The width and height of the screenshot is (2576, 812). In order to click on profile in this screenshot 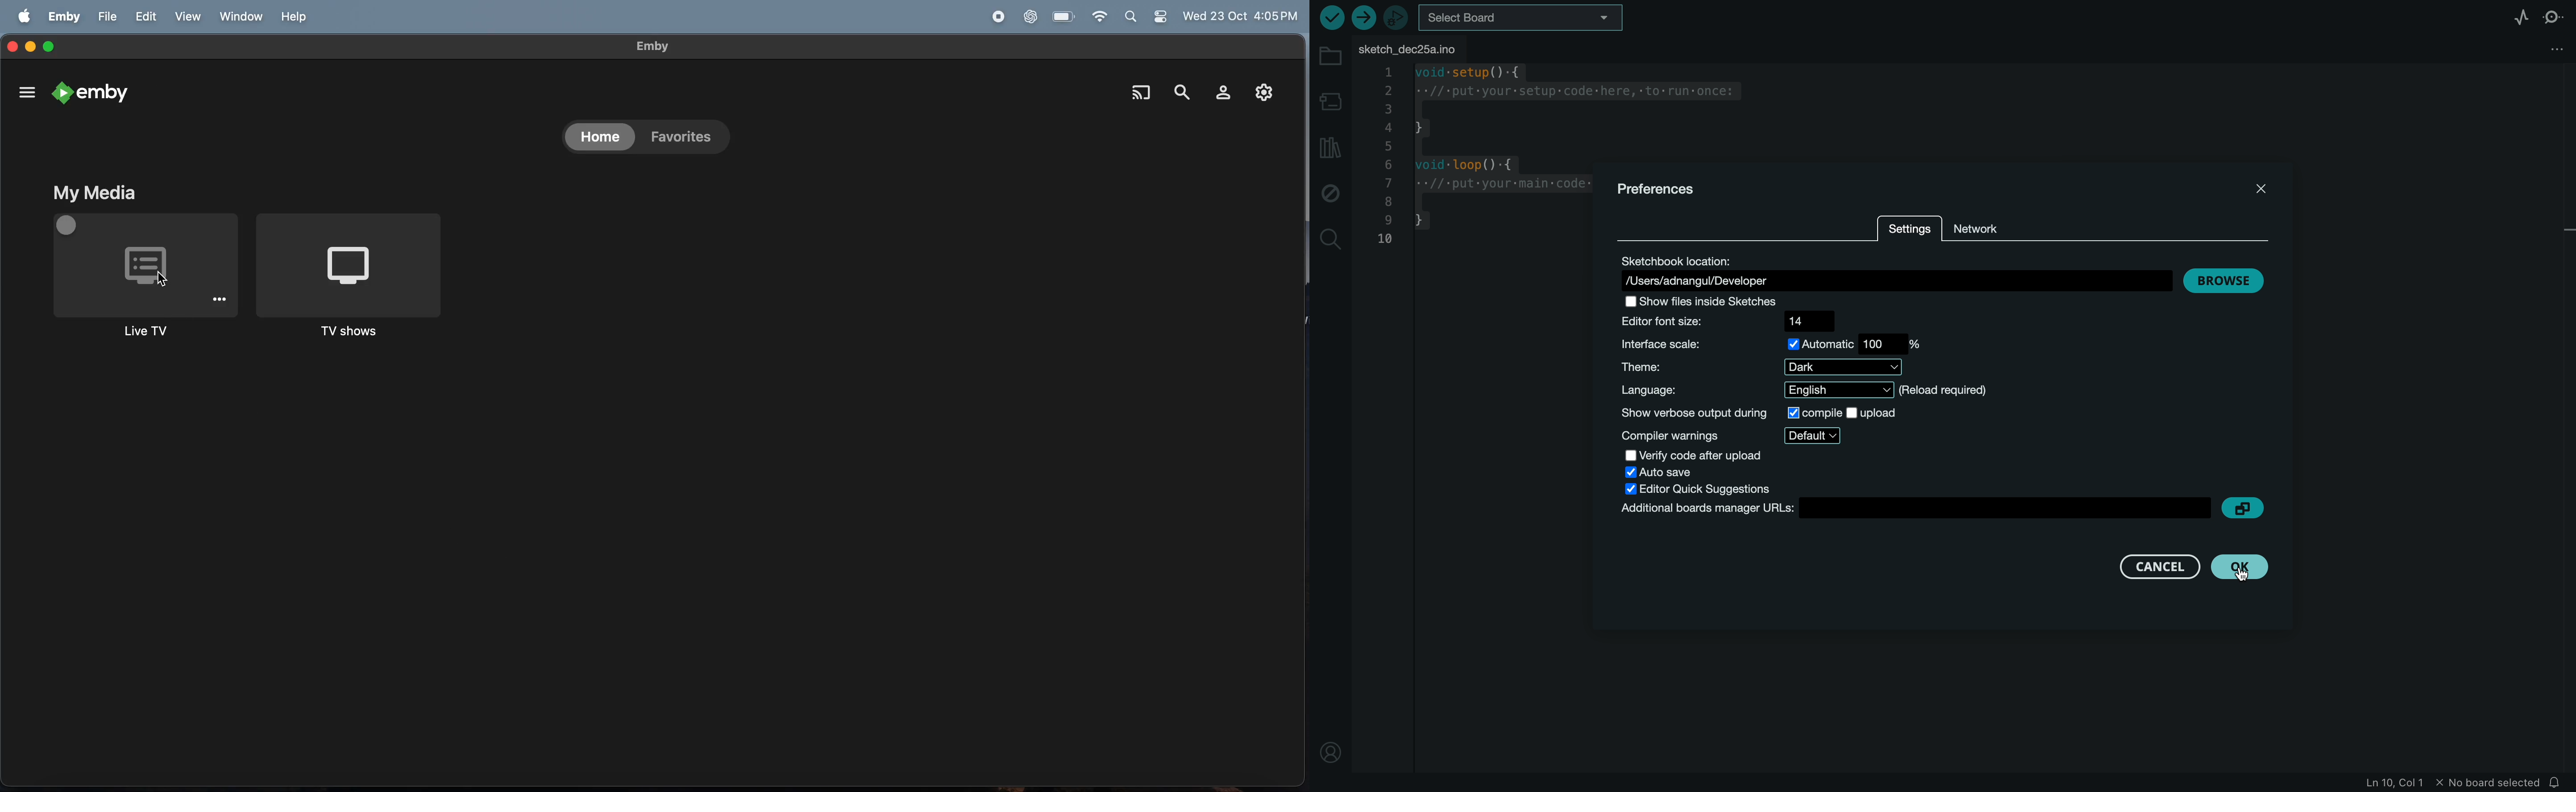, I will do `click(1331, 751)`.